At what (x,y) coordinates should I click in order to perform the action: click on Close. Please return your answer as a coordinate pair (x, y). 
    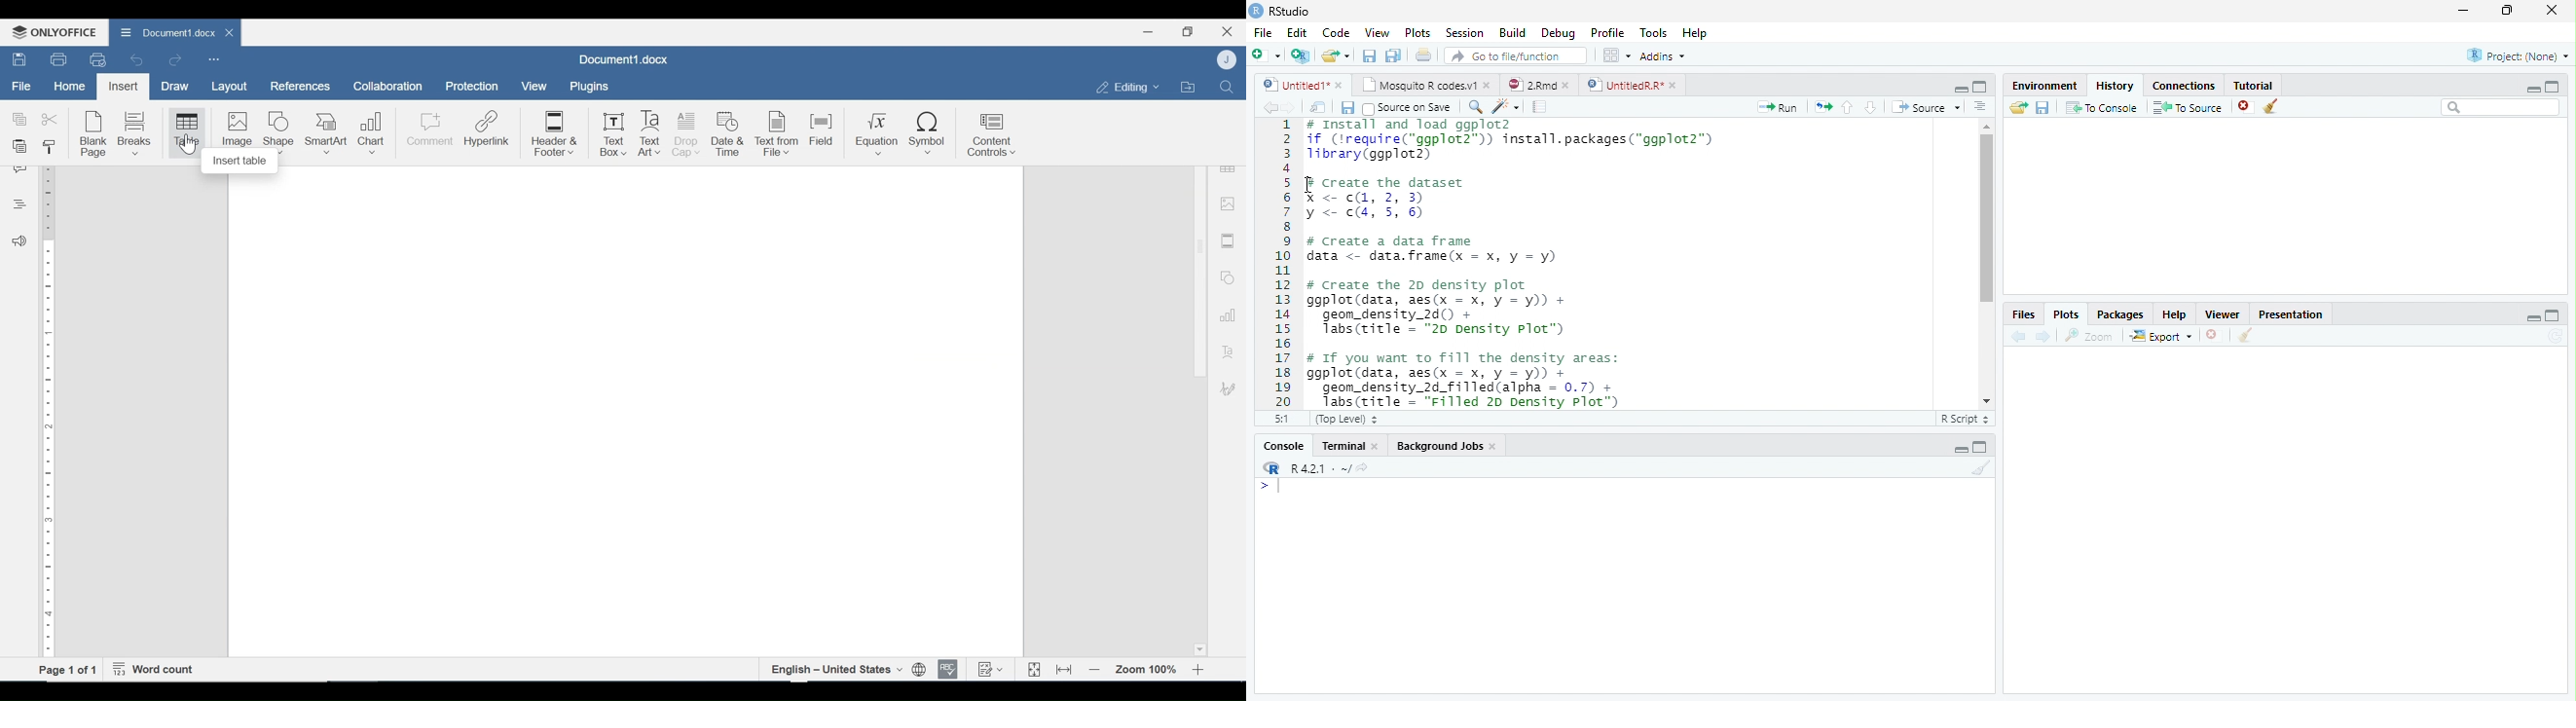
    Looking at the image, I should click on (1227, 30).